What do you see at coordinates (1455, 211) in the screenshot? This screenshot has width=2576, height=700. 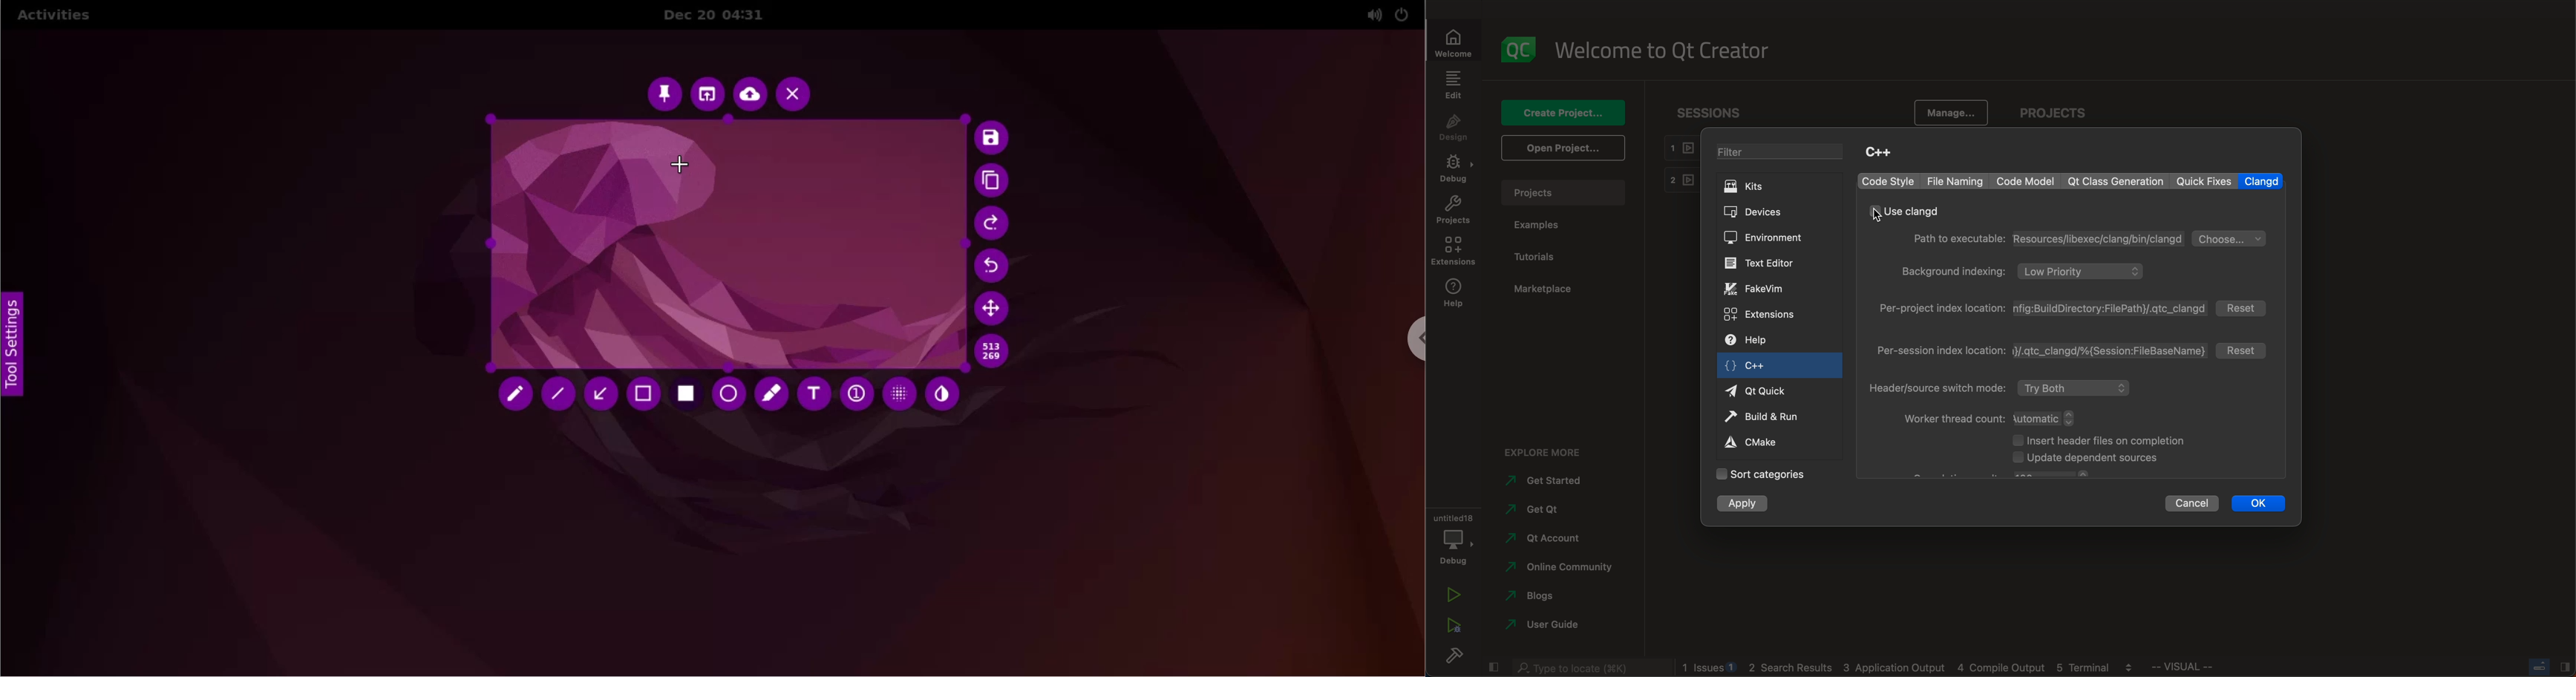 I see `projects` at bounding box center [1455, 211].